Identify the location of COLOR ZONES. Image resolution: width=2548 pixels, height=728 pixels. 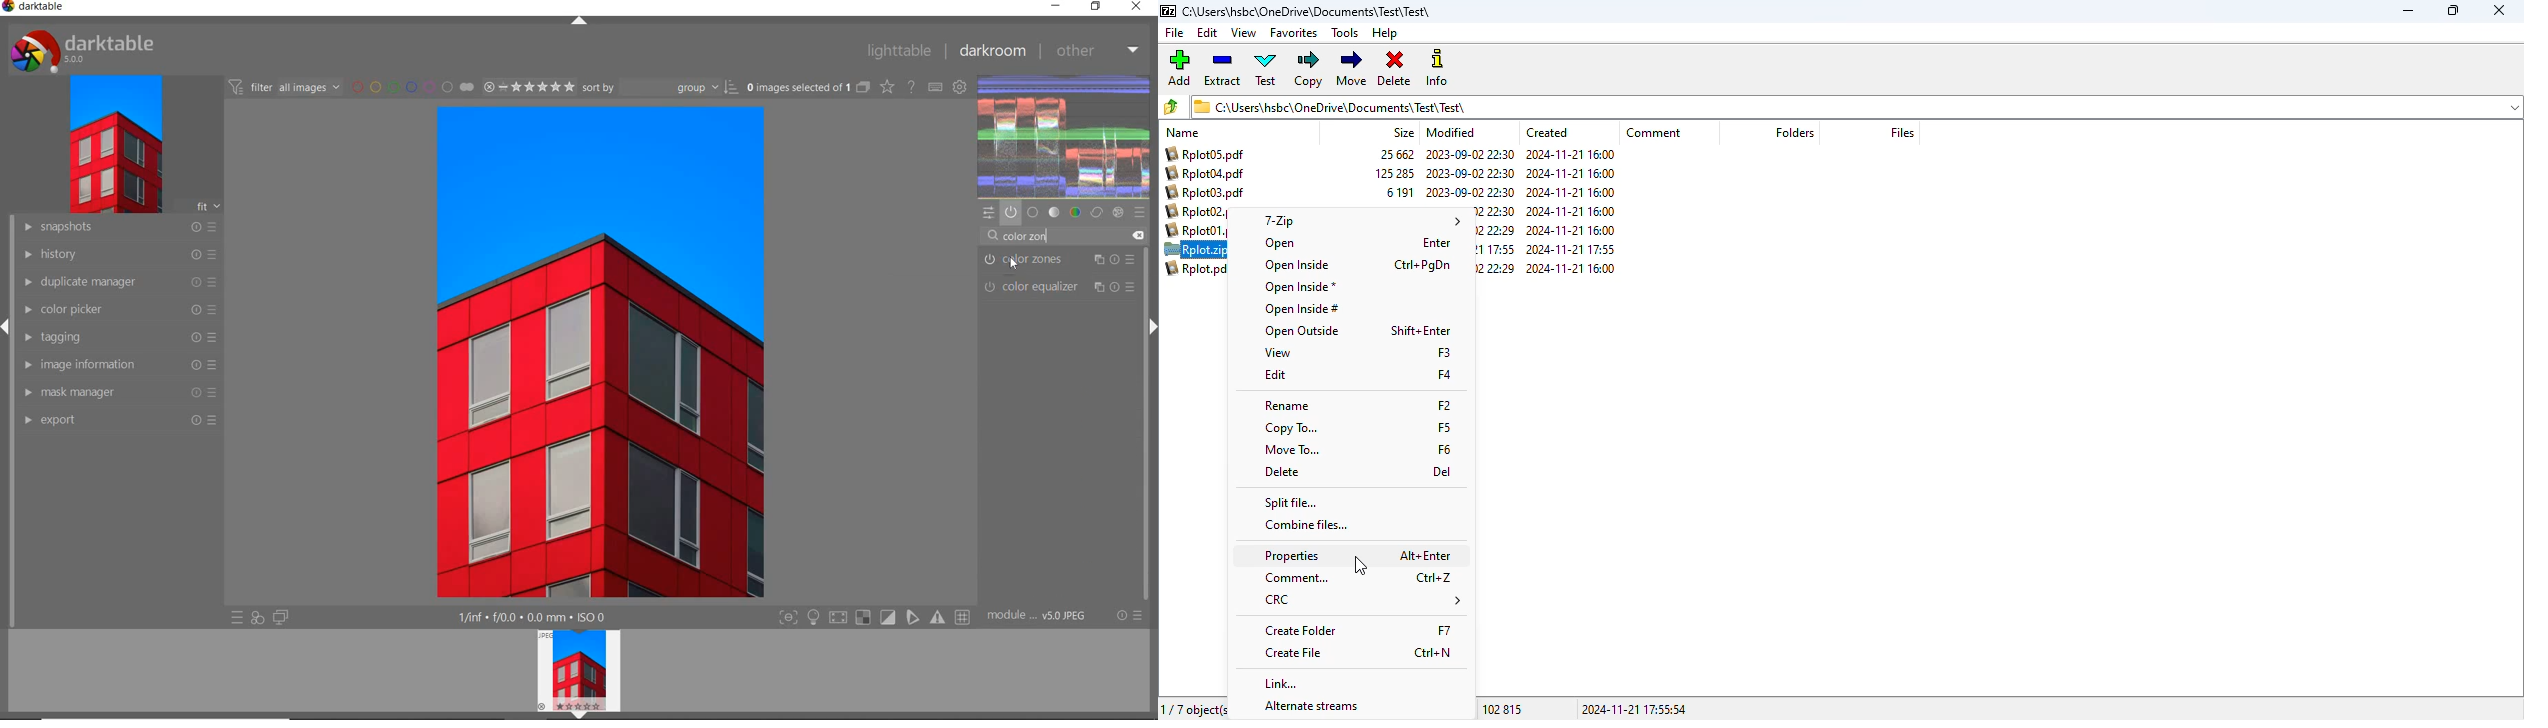
(1060, 260).